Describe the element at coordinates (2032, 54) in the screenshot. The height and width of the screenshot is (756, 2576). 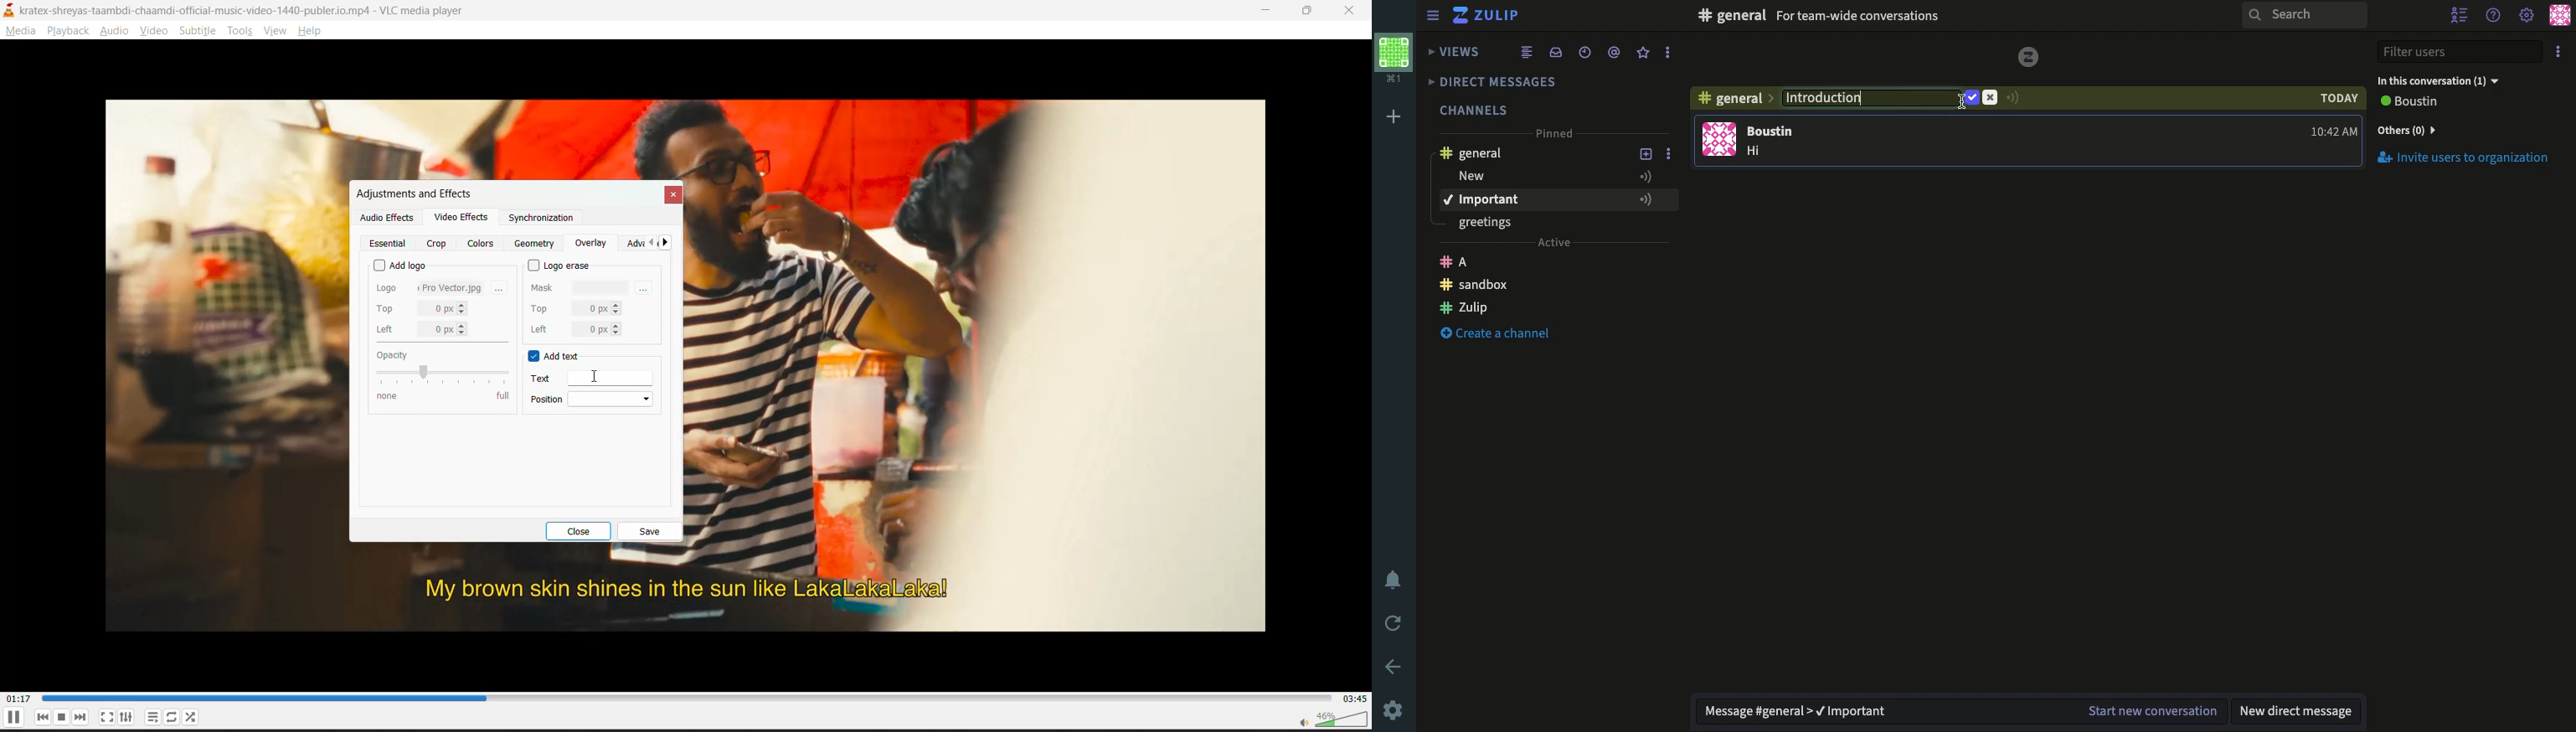
I see `logo` at that location.